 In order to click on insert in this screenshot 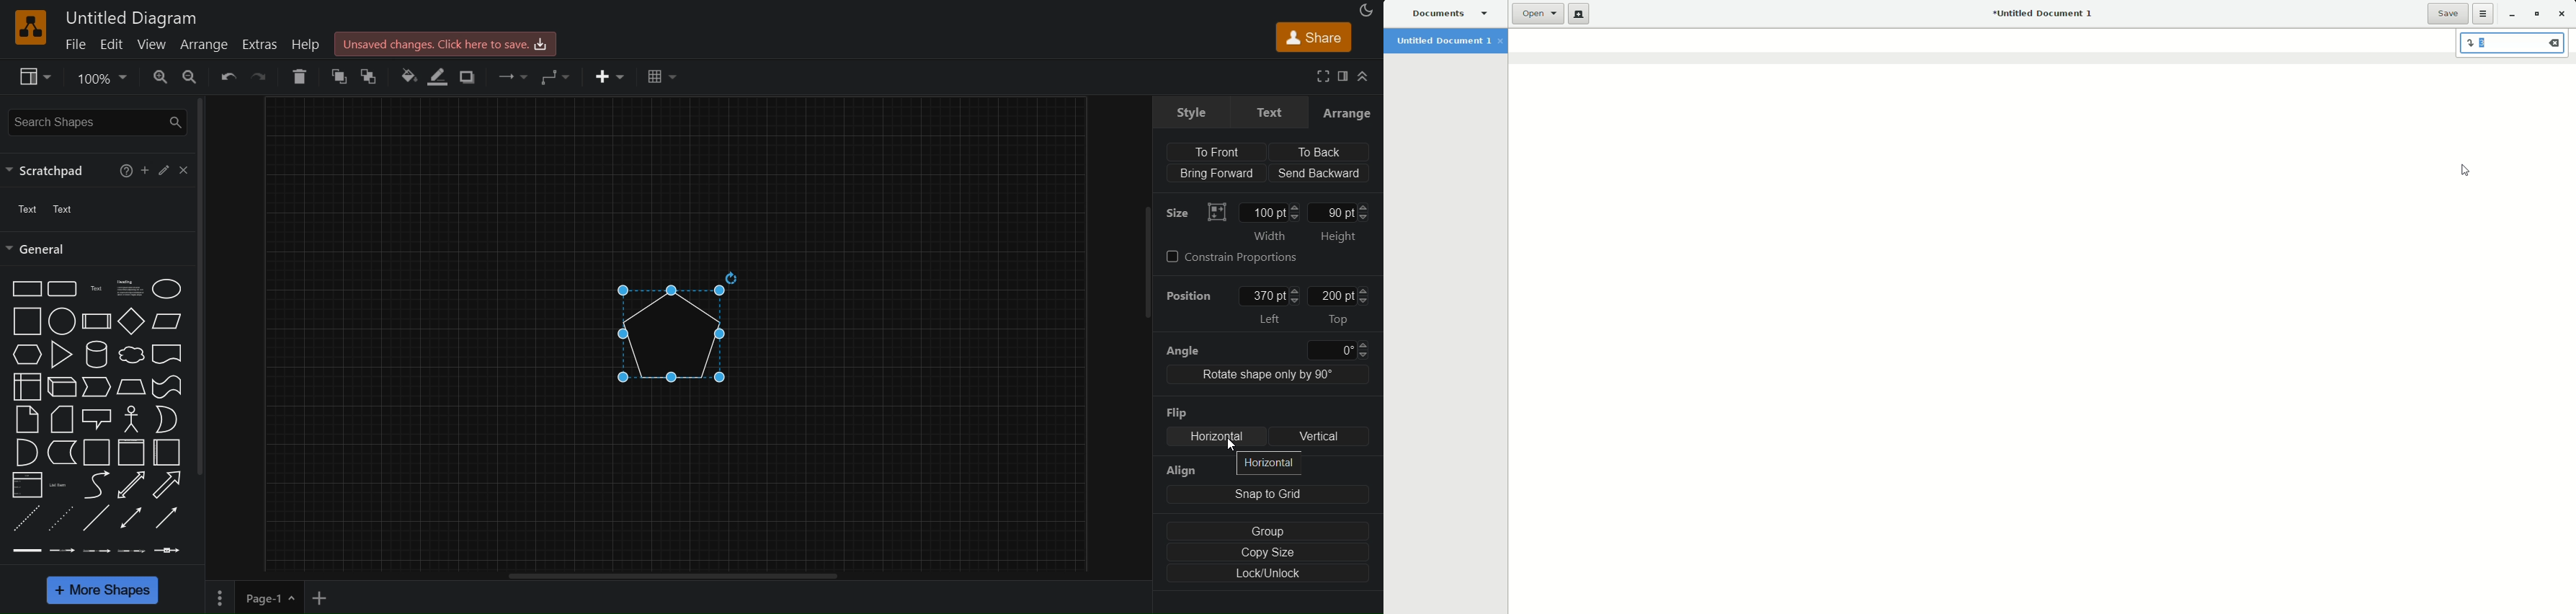, I will do `click(610, 76)`.